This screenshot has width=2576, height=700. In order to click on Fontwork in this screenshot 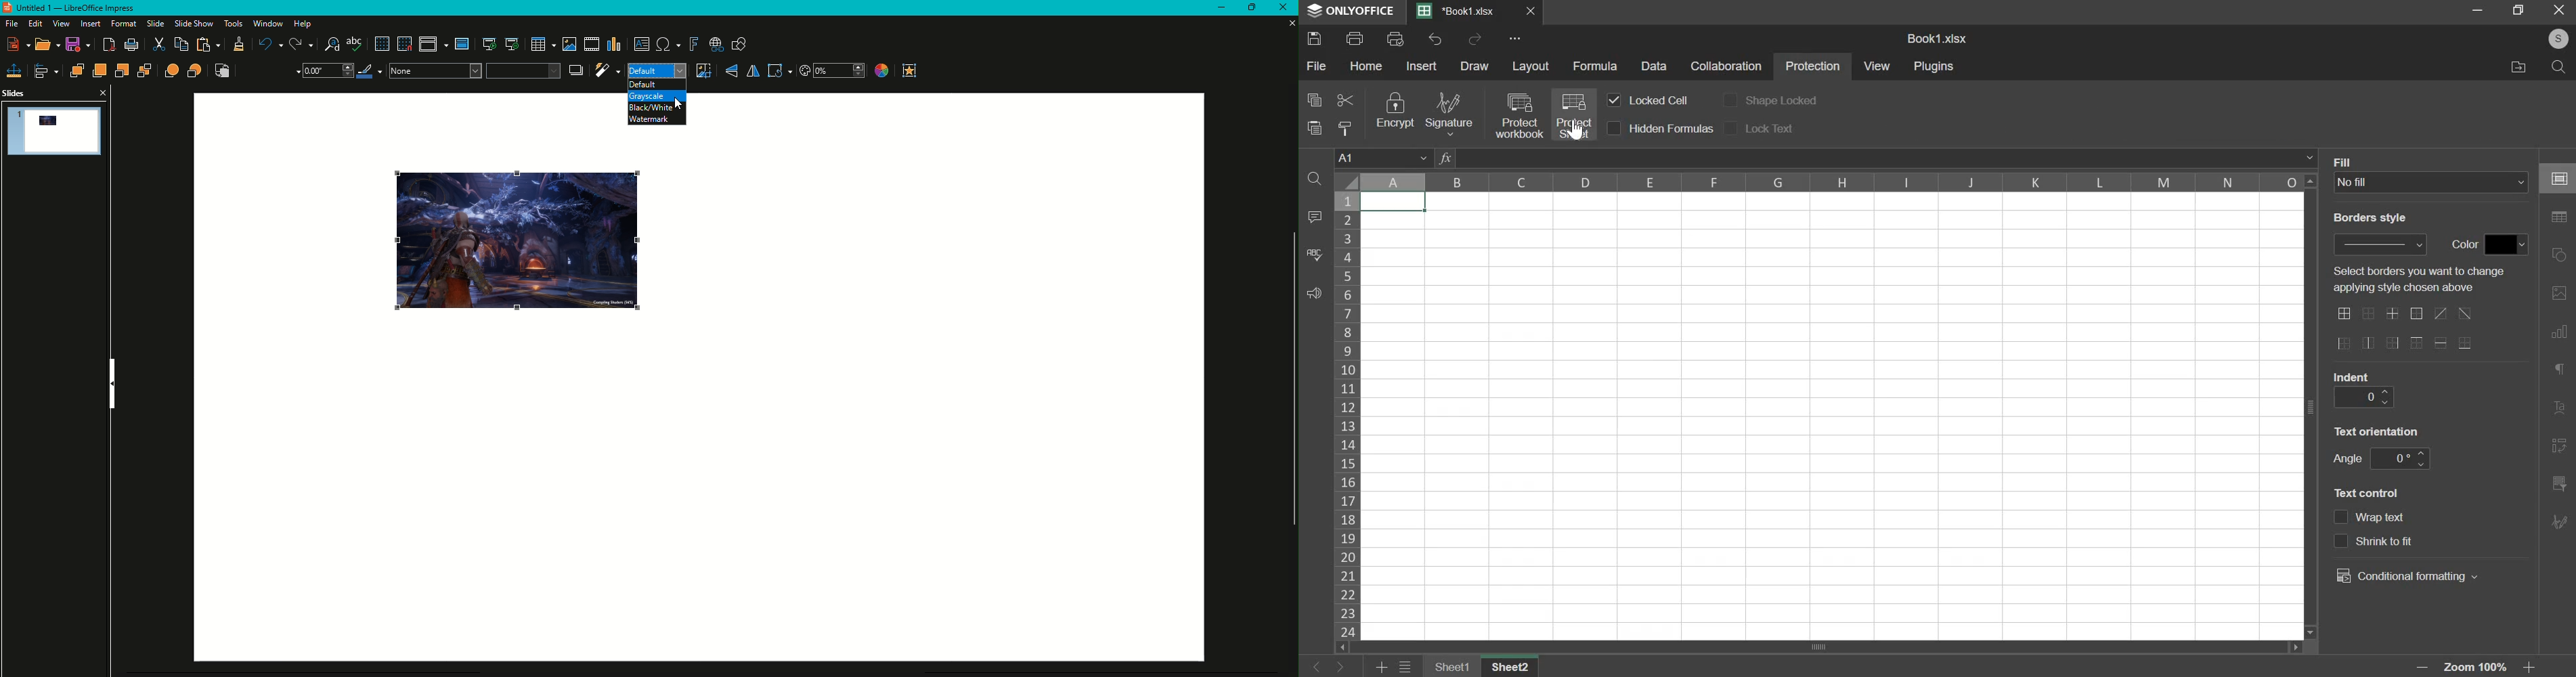, I will do `click(693, 45)`.